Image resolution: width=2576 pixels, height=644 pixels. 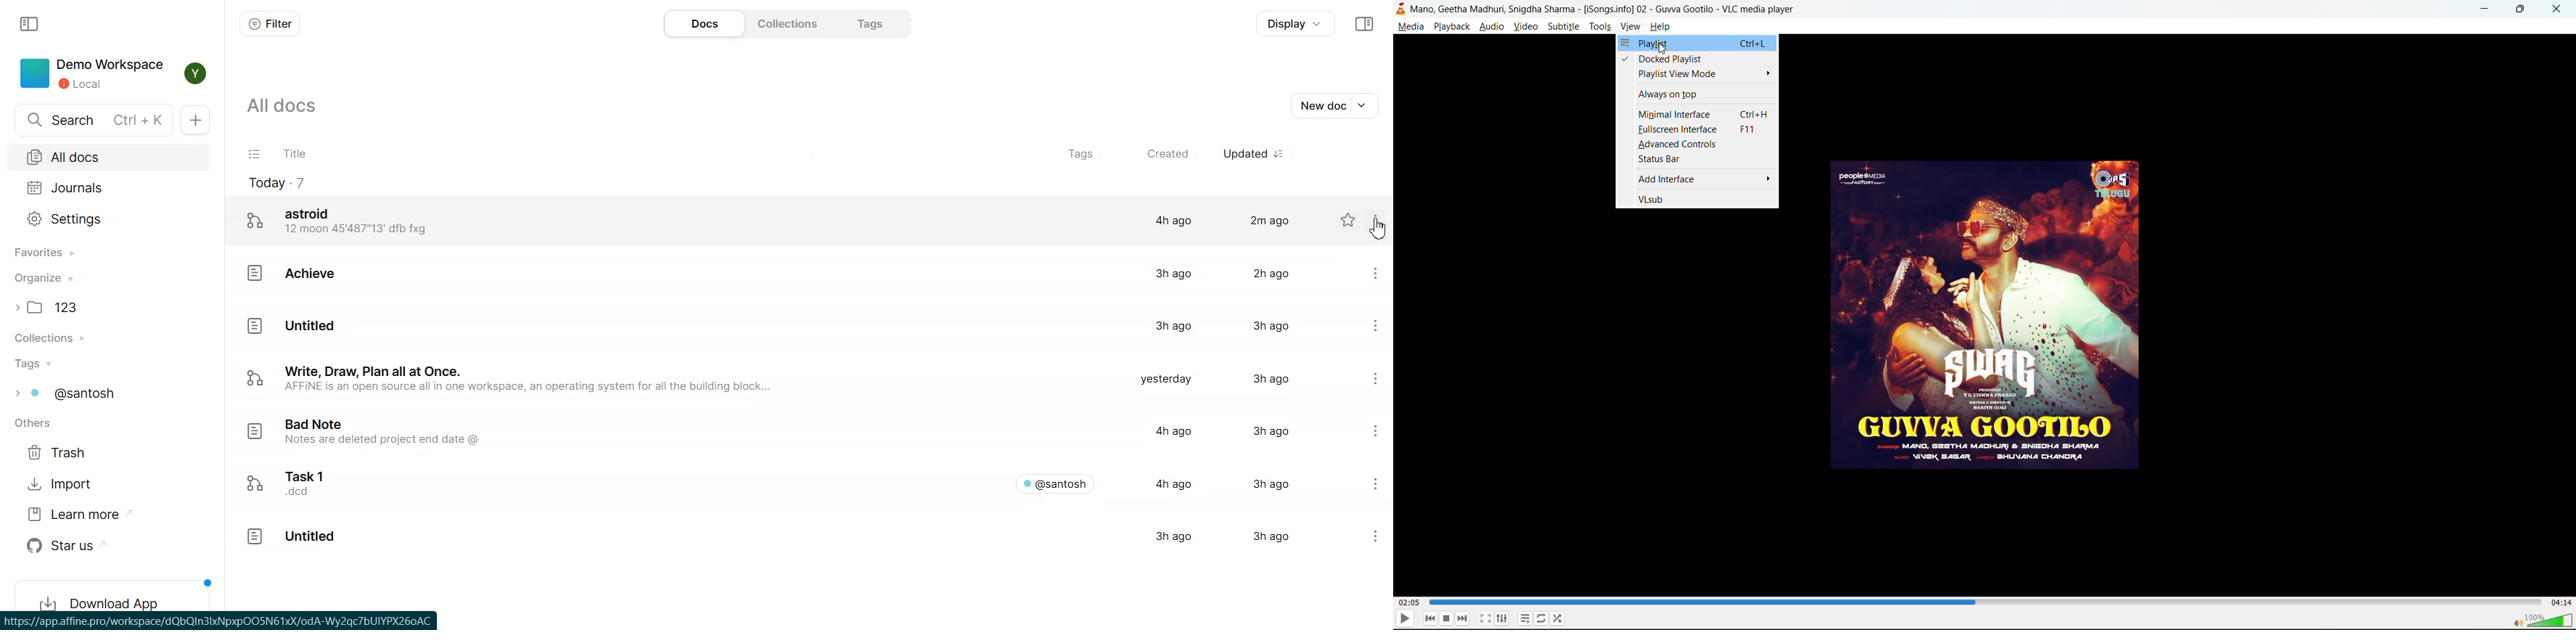 I want to click on tools, so click(x=1600, y=26).